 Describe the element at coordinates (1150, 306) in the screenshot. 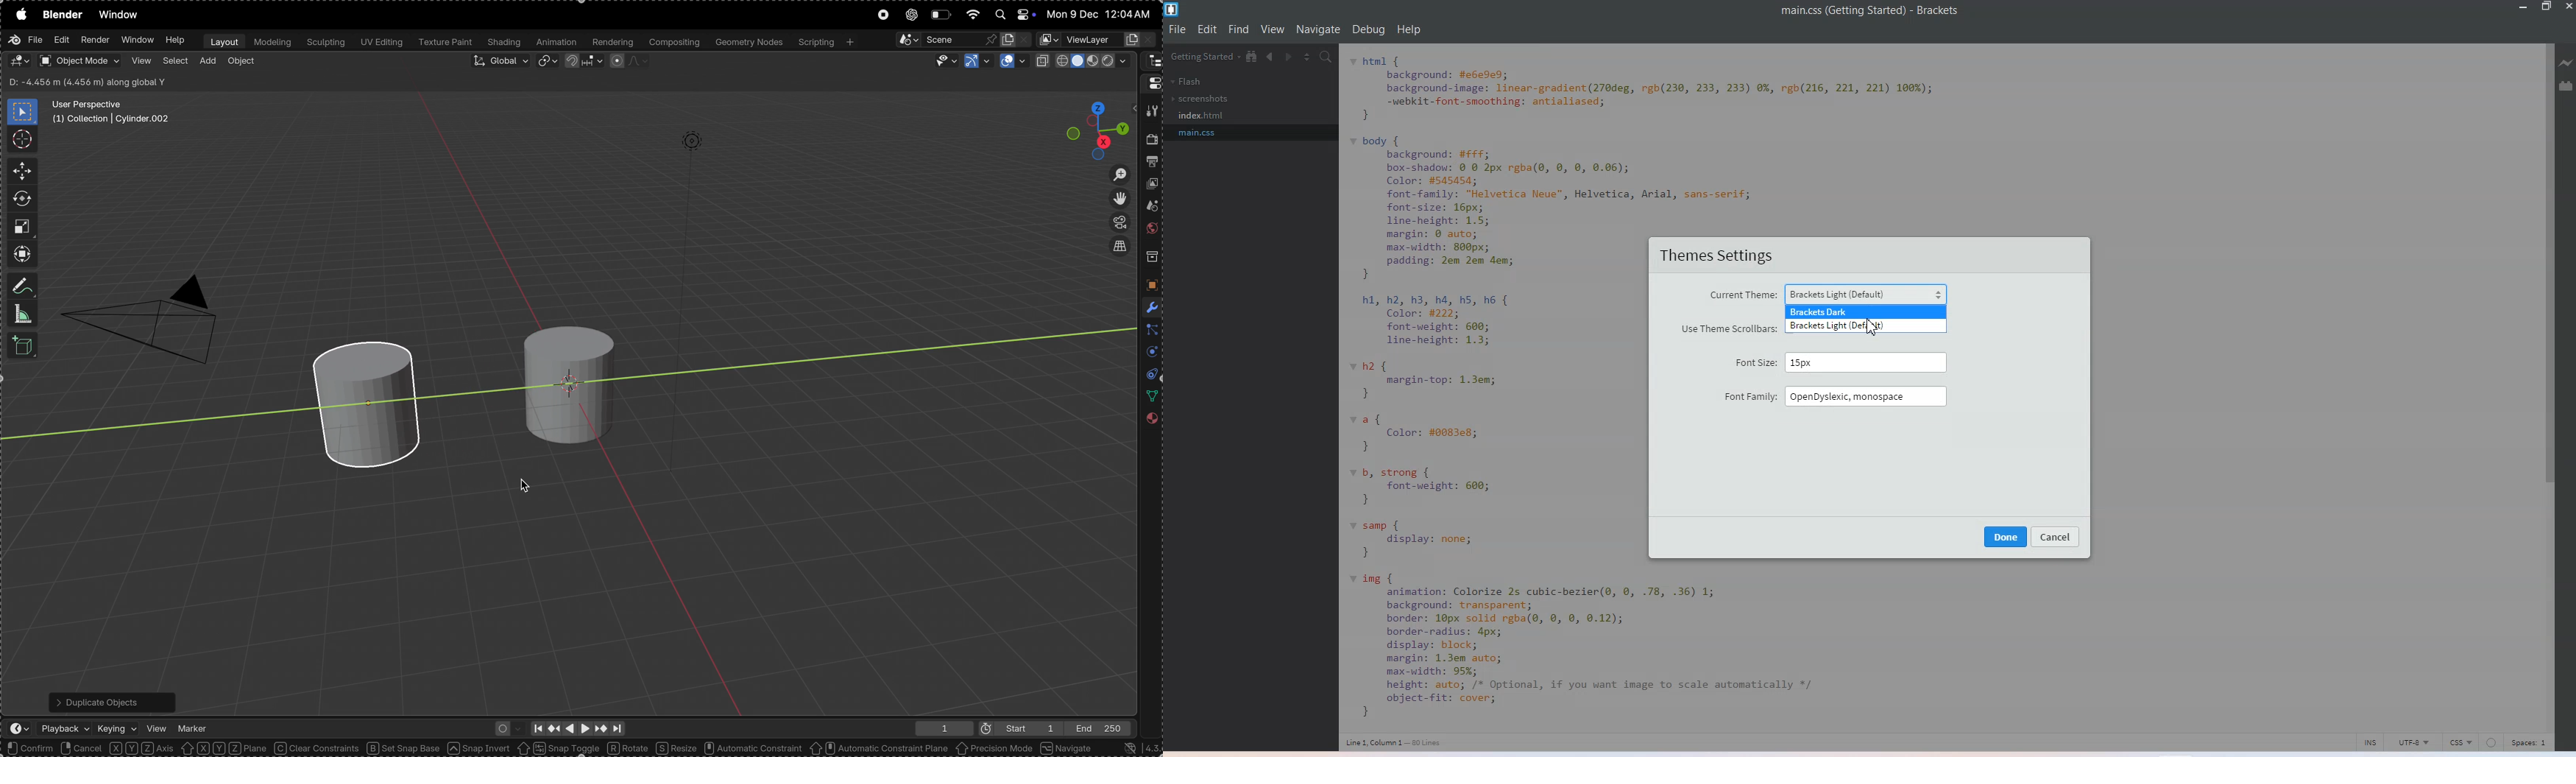

I see `modifiers` at that location.